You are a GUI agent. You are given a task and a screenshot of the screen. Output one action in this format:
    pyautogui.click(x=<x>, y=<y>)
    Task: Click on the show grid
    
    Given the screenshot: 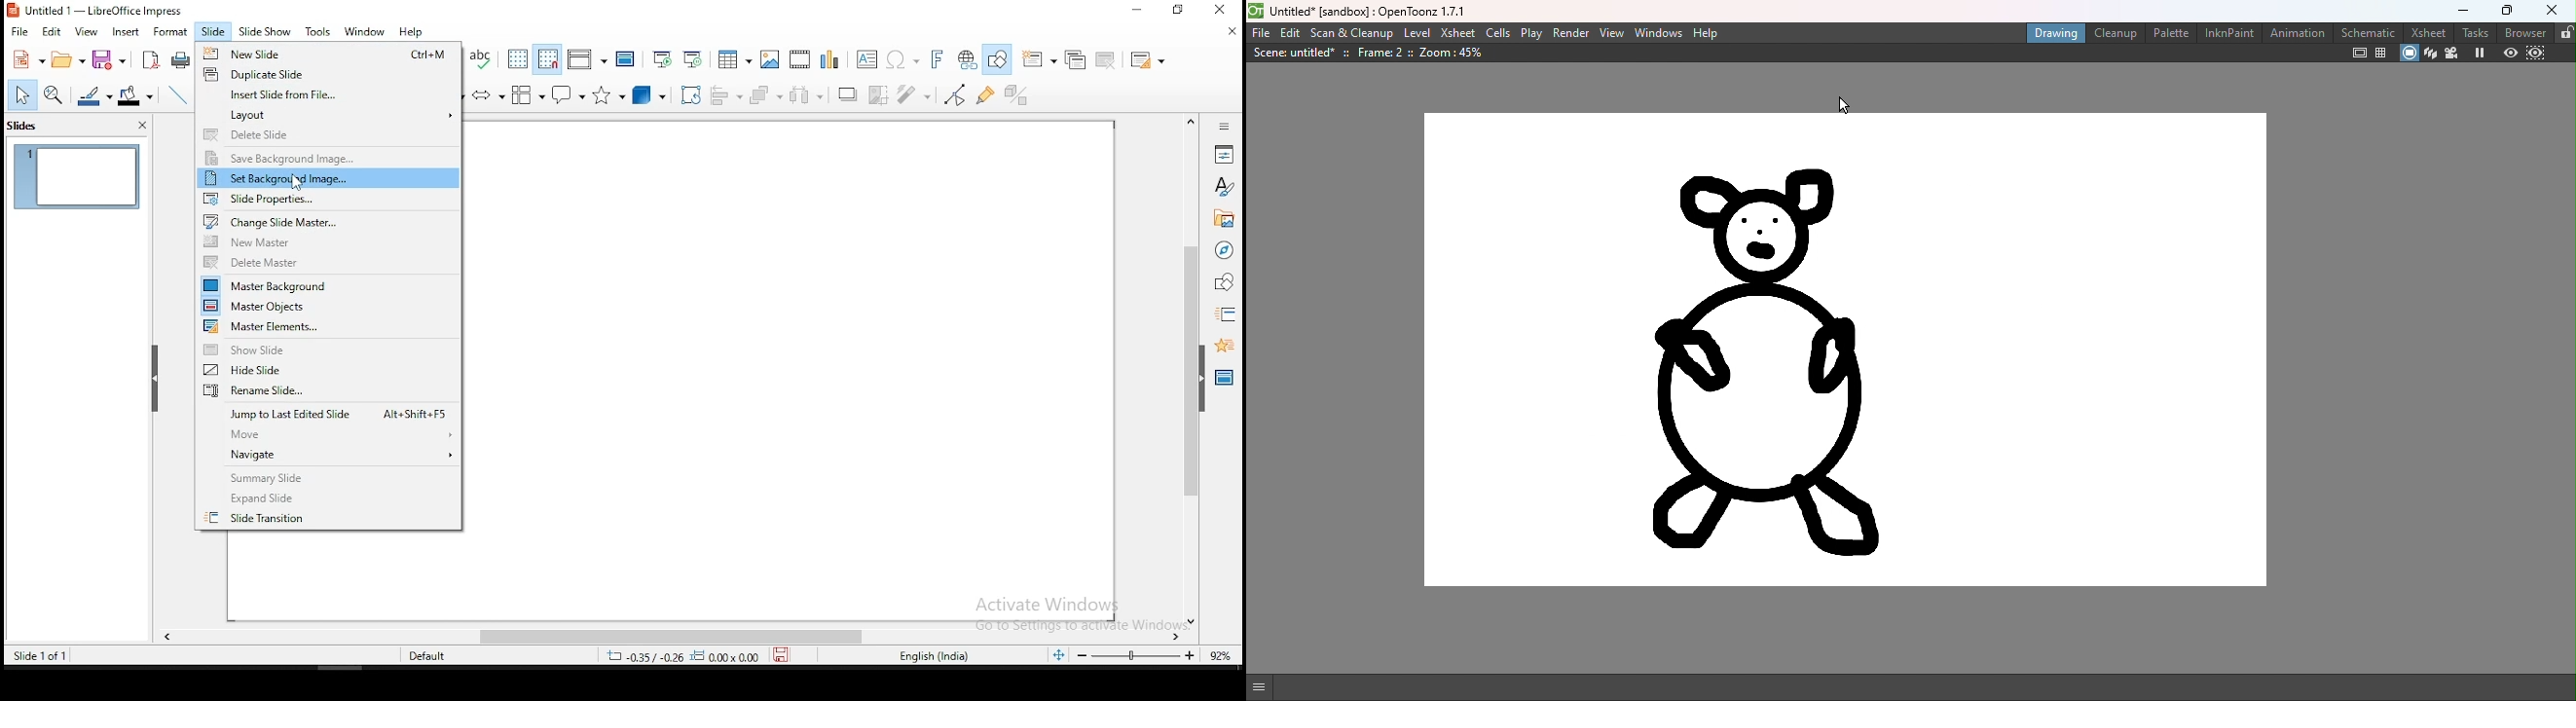 What is the action you would take?
    pyautogui.click(x=518, y=59)
    